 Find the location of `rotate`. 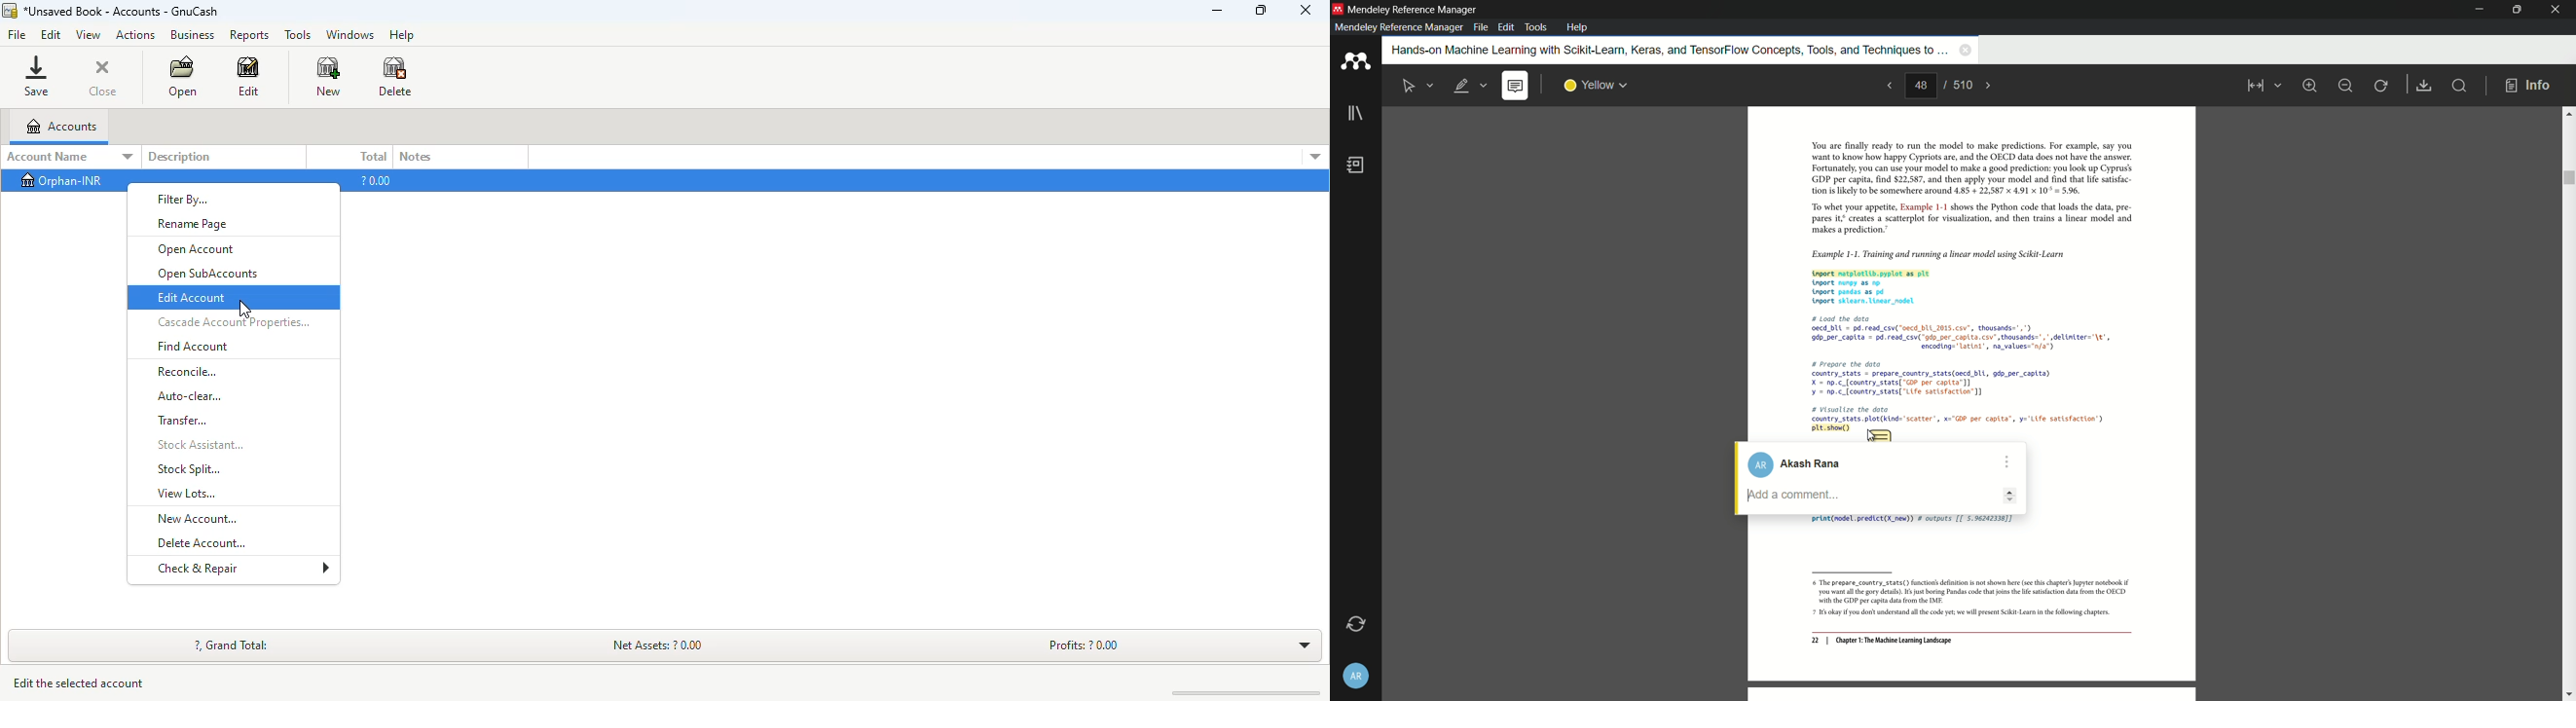

rotate is located at coordinates (2382, 86).